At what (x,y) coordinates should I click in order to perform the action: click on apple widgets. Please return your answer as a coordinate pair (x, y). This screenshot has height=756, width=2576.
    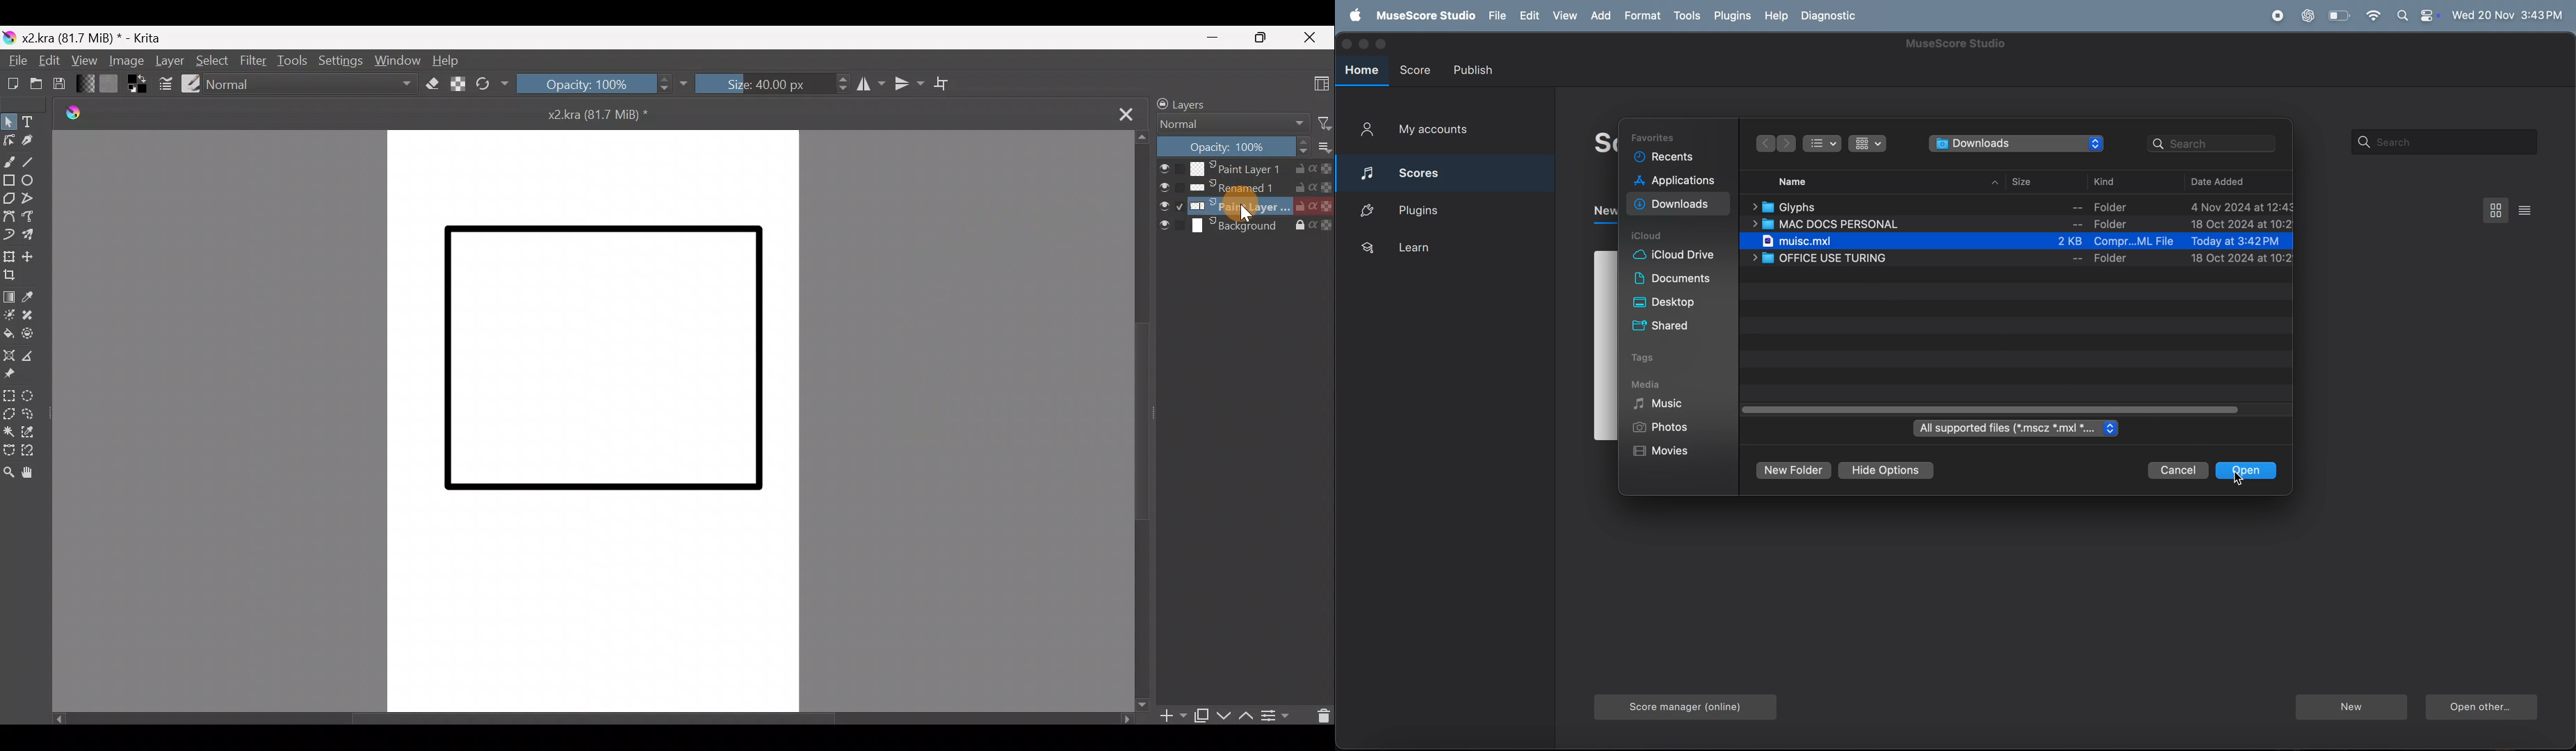
    Looking at the image, I should click on (2416, 16).